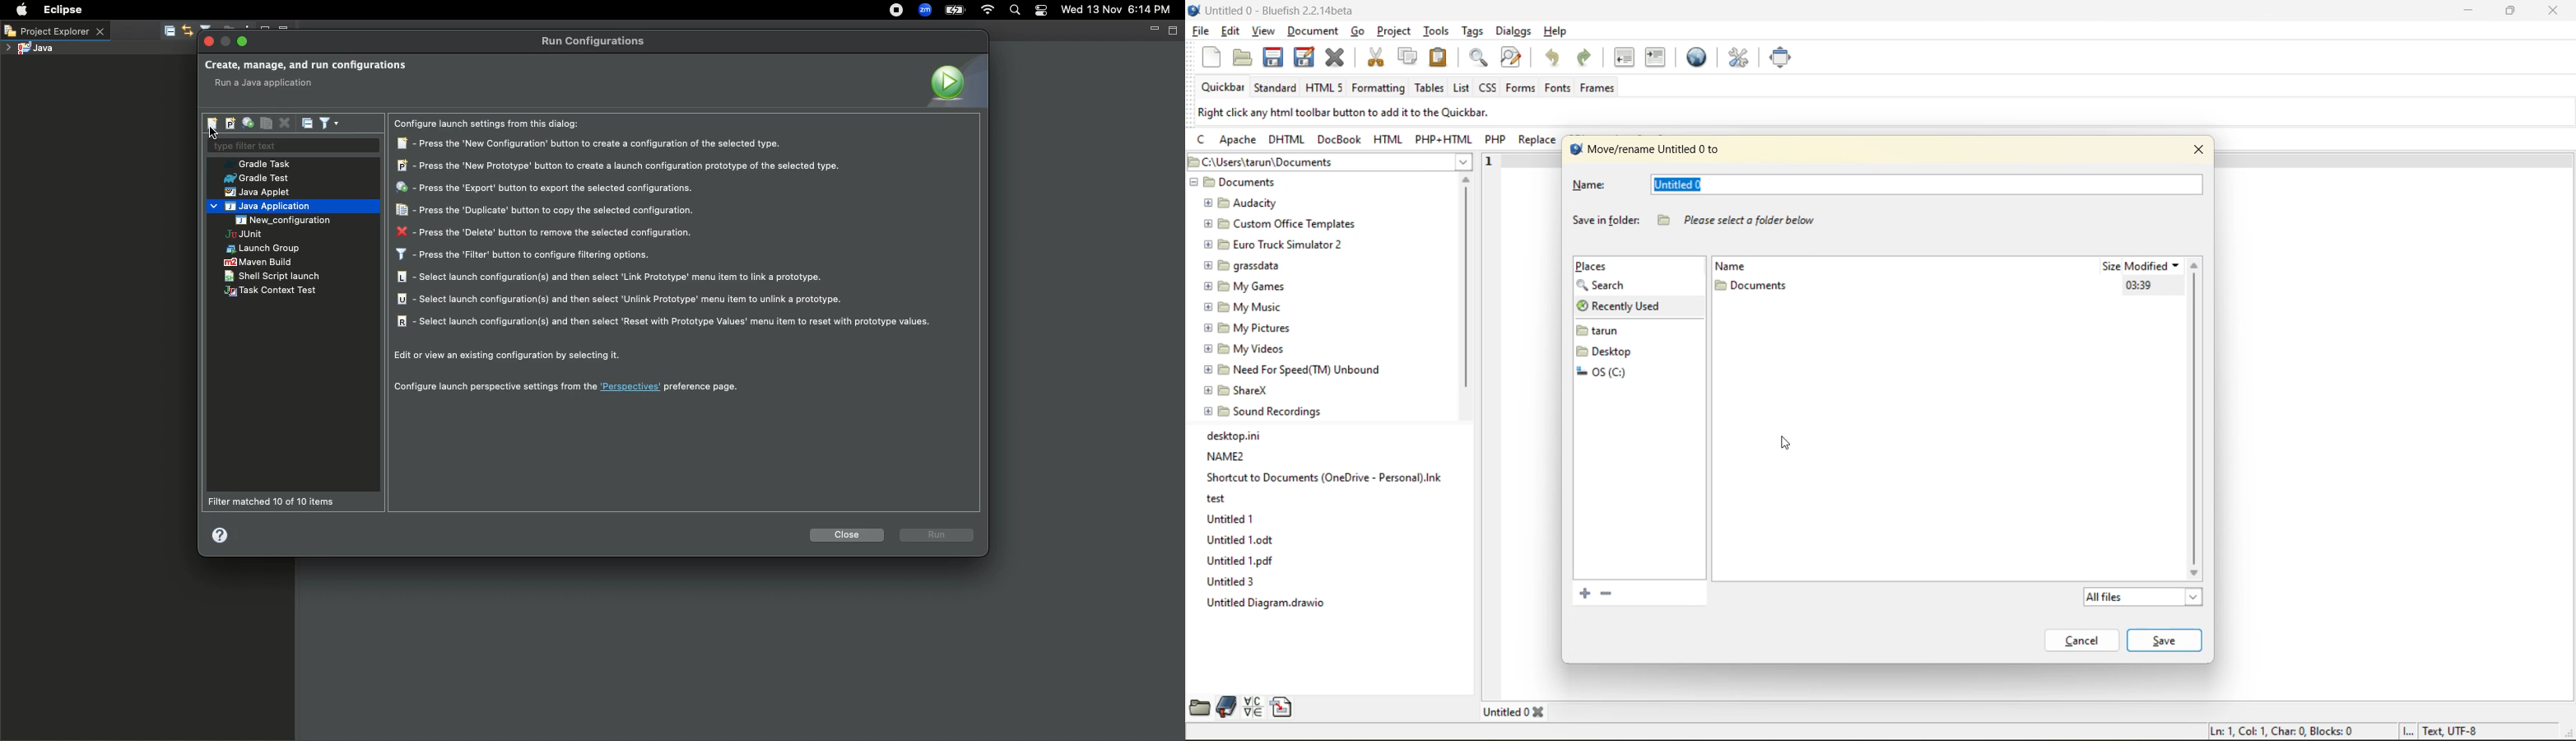 Image resolution: width=2576 pixels, height=756 pixels. Describe the element at coordinates (1555, 59) in the screenshot. I see `undo` at that location.